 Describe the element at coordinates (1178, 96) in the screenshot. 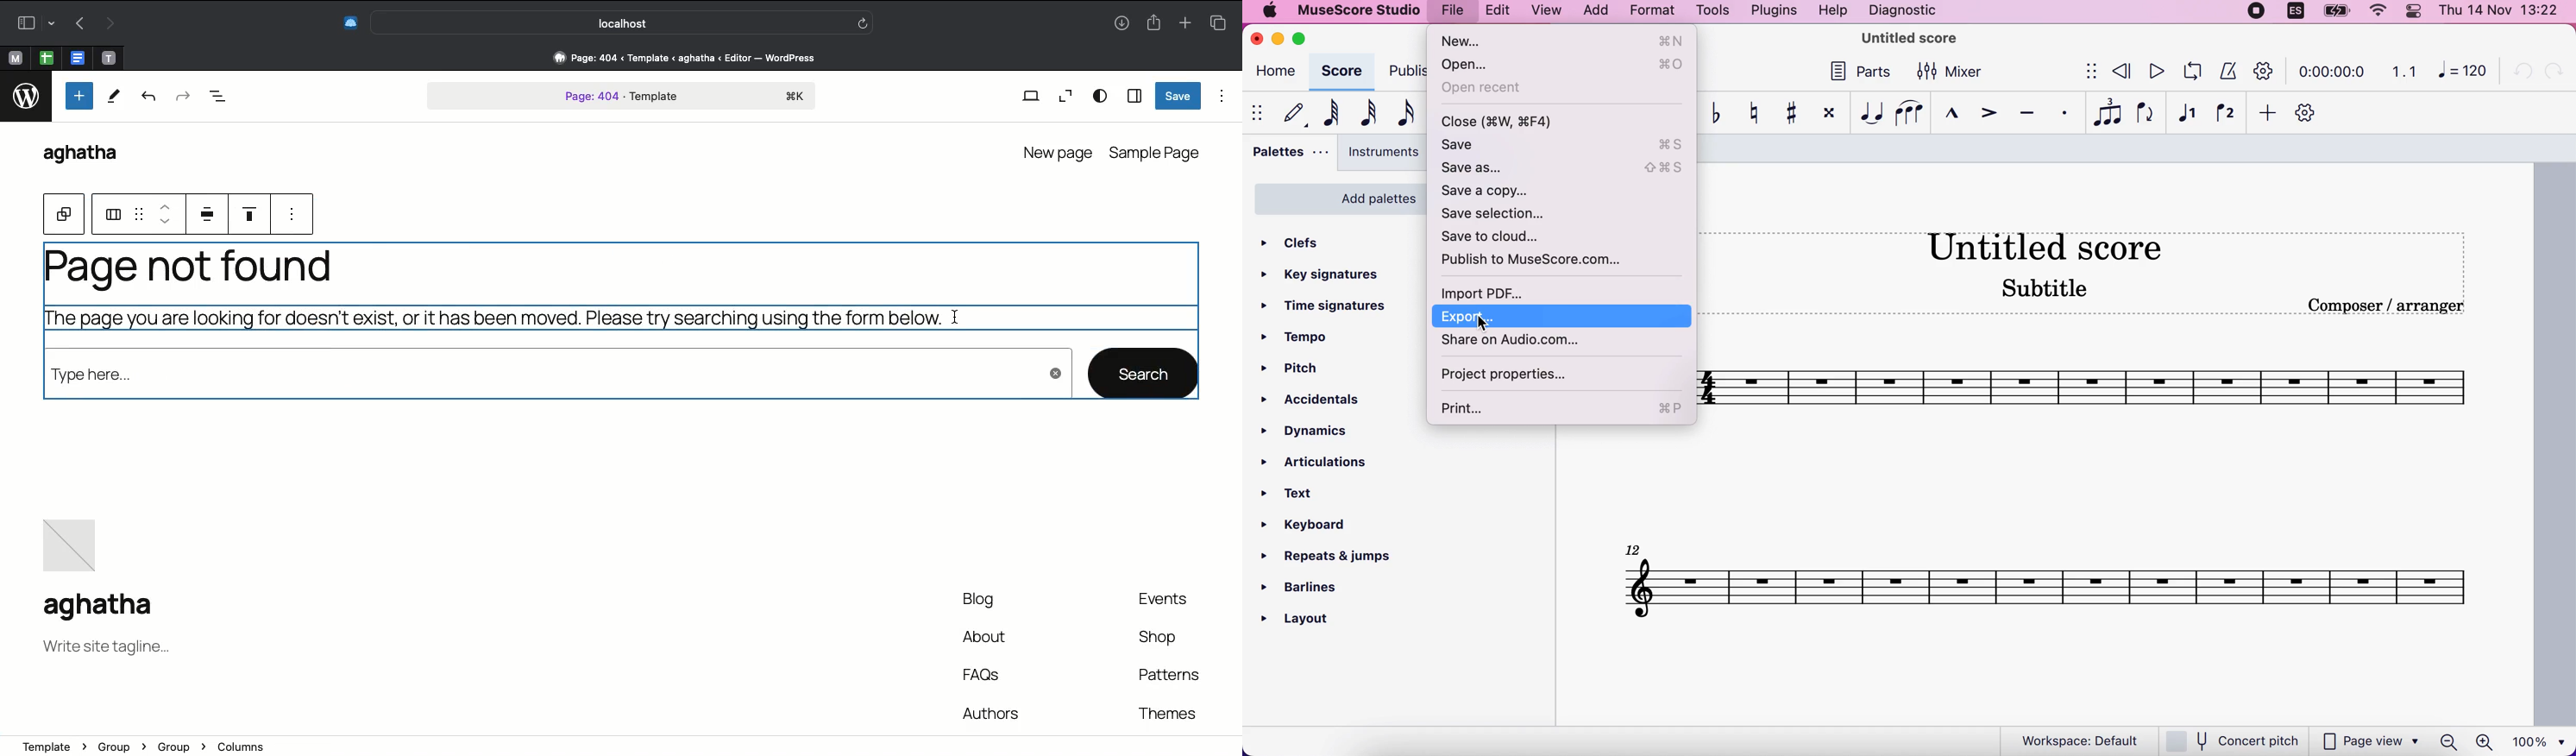

I see `Save` at that location.